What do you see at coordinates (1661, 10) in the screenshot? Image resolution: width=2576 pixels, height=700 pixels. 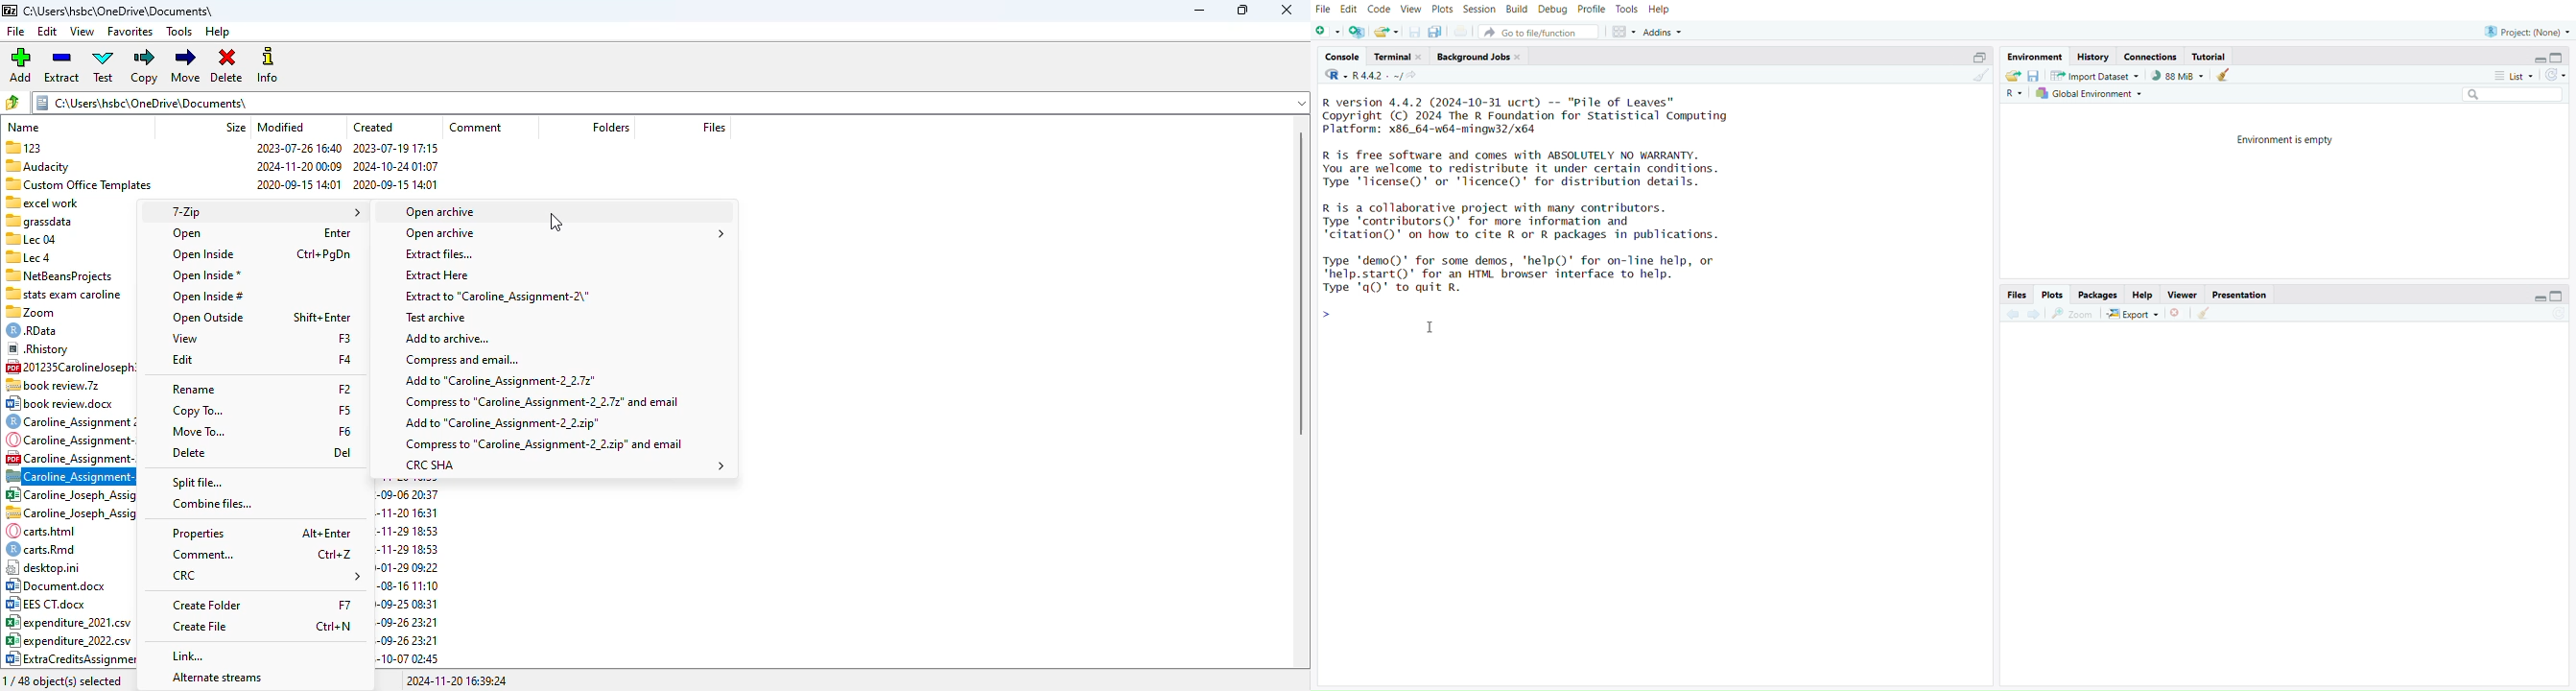 I see `help` at bounding box center [1661, 10].